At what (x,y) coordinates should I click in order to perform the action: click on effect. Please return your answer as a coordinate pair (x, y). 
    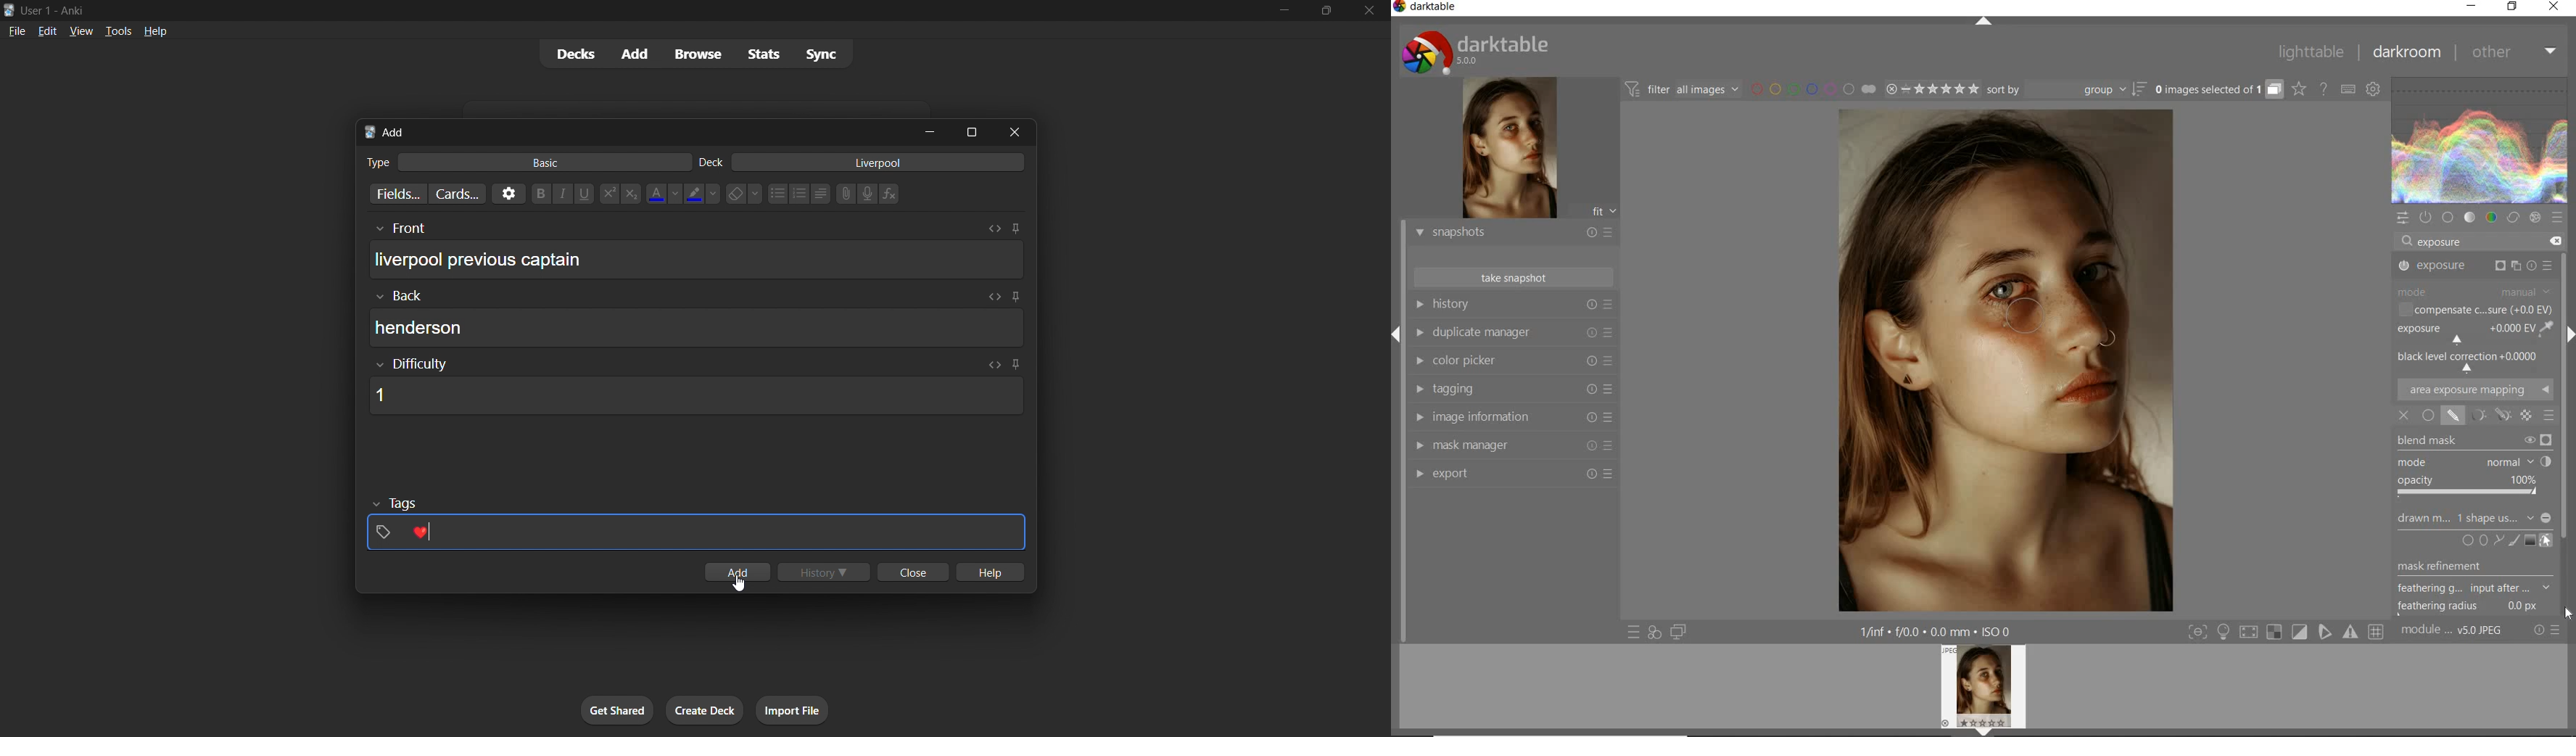
    Looking at the image, I should click on (2535, 217).